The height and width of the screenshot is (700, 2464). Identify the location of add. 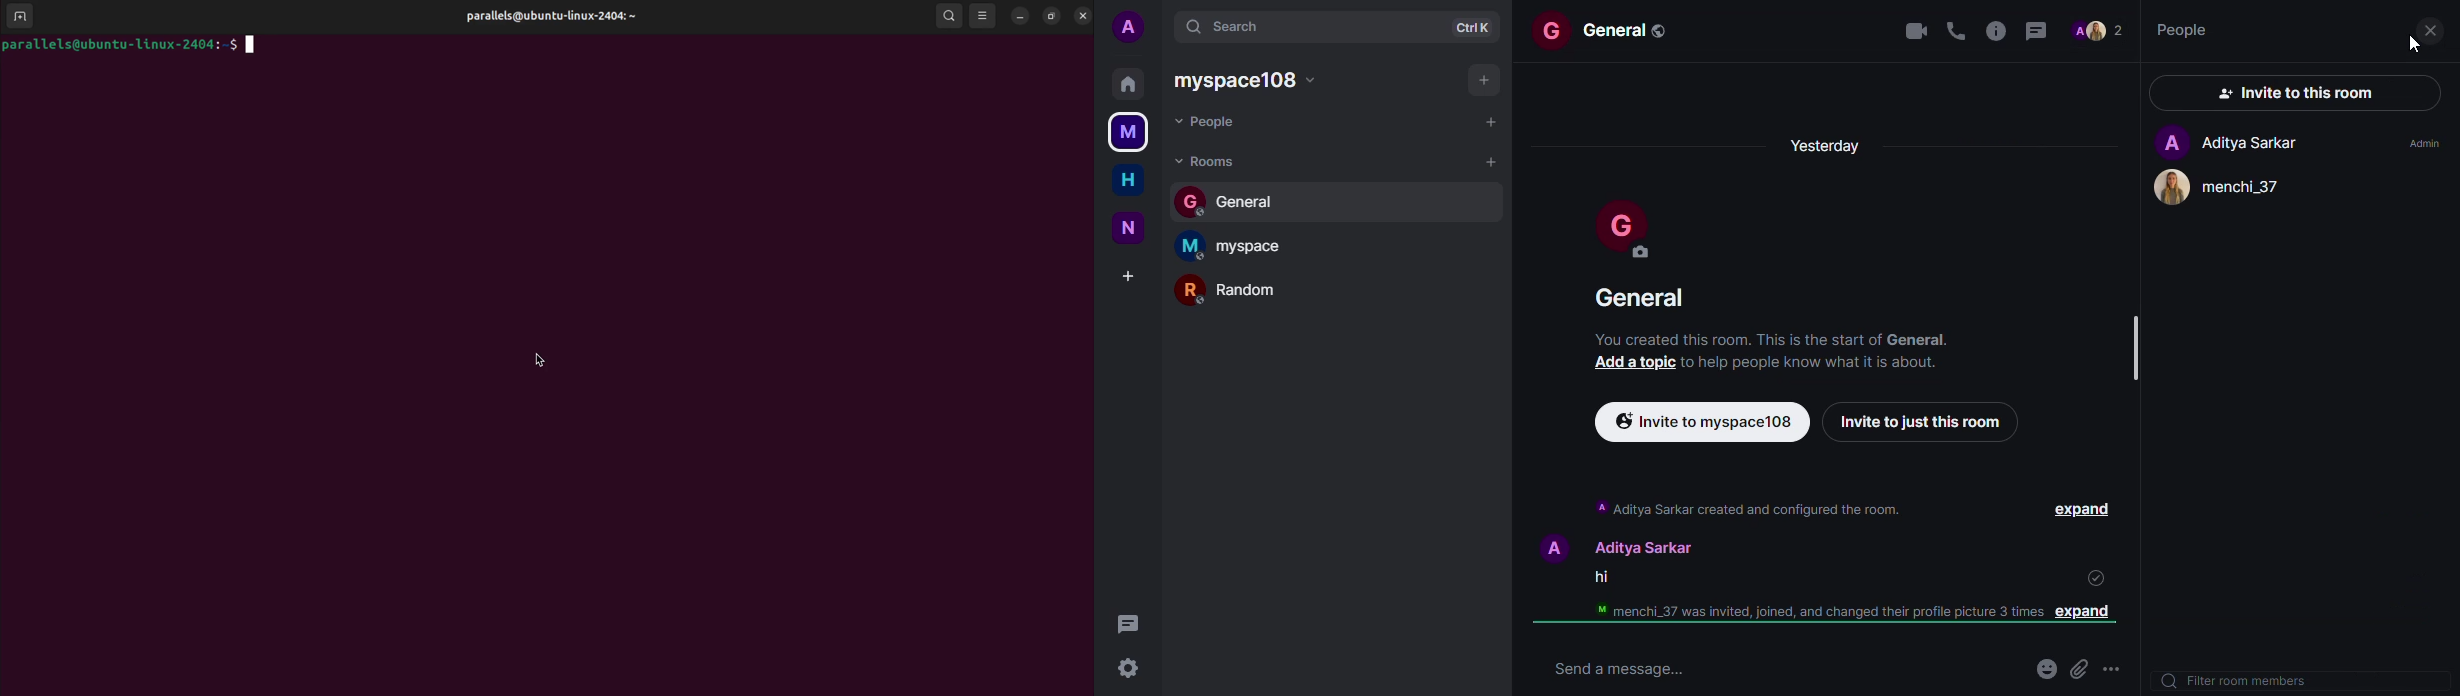
(1489, 78).